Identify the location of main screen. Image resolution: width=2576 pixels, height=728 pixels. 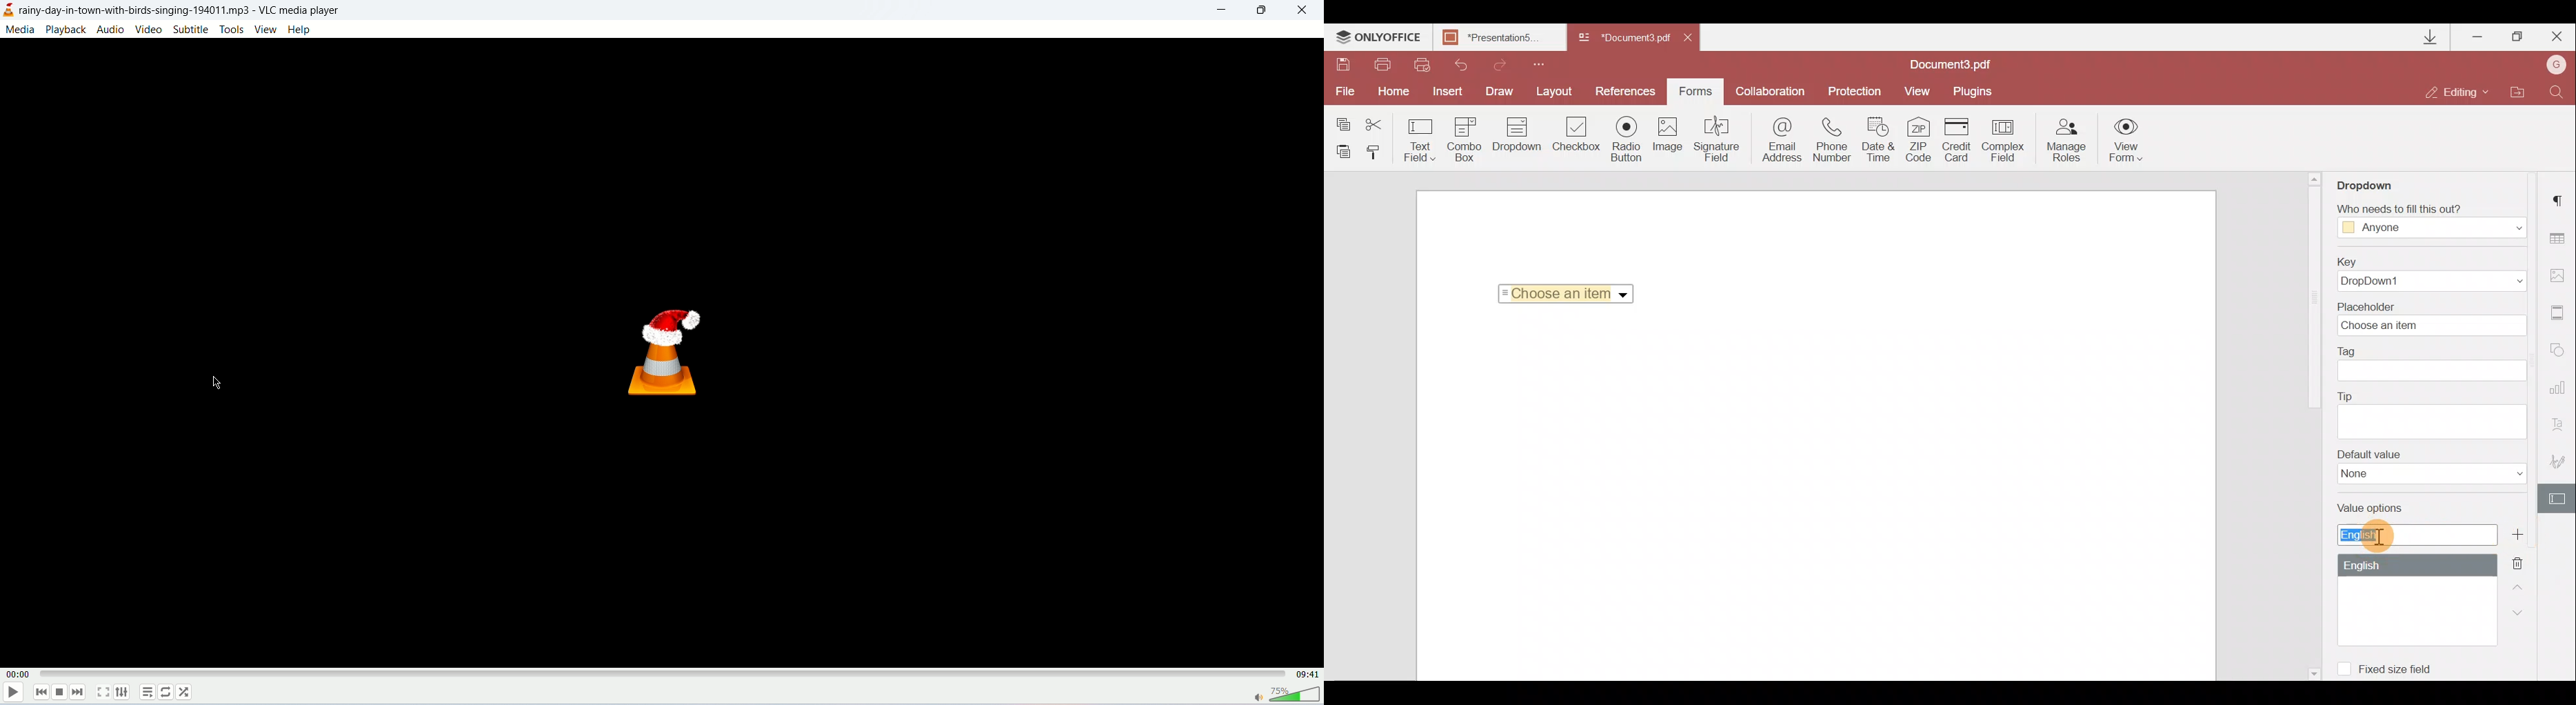
(662, 352).